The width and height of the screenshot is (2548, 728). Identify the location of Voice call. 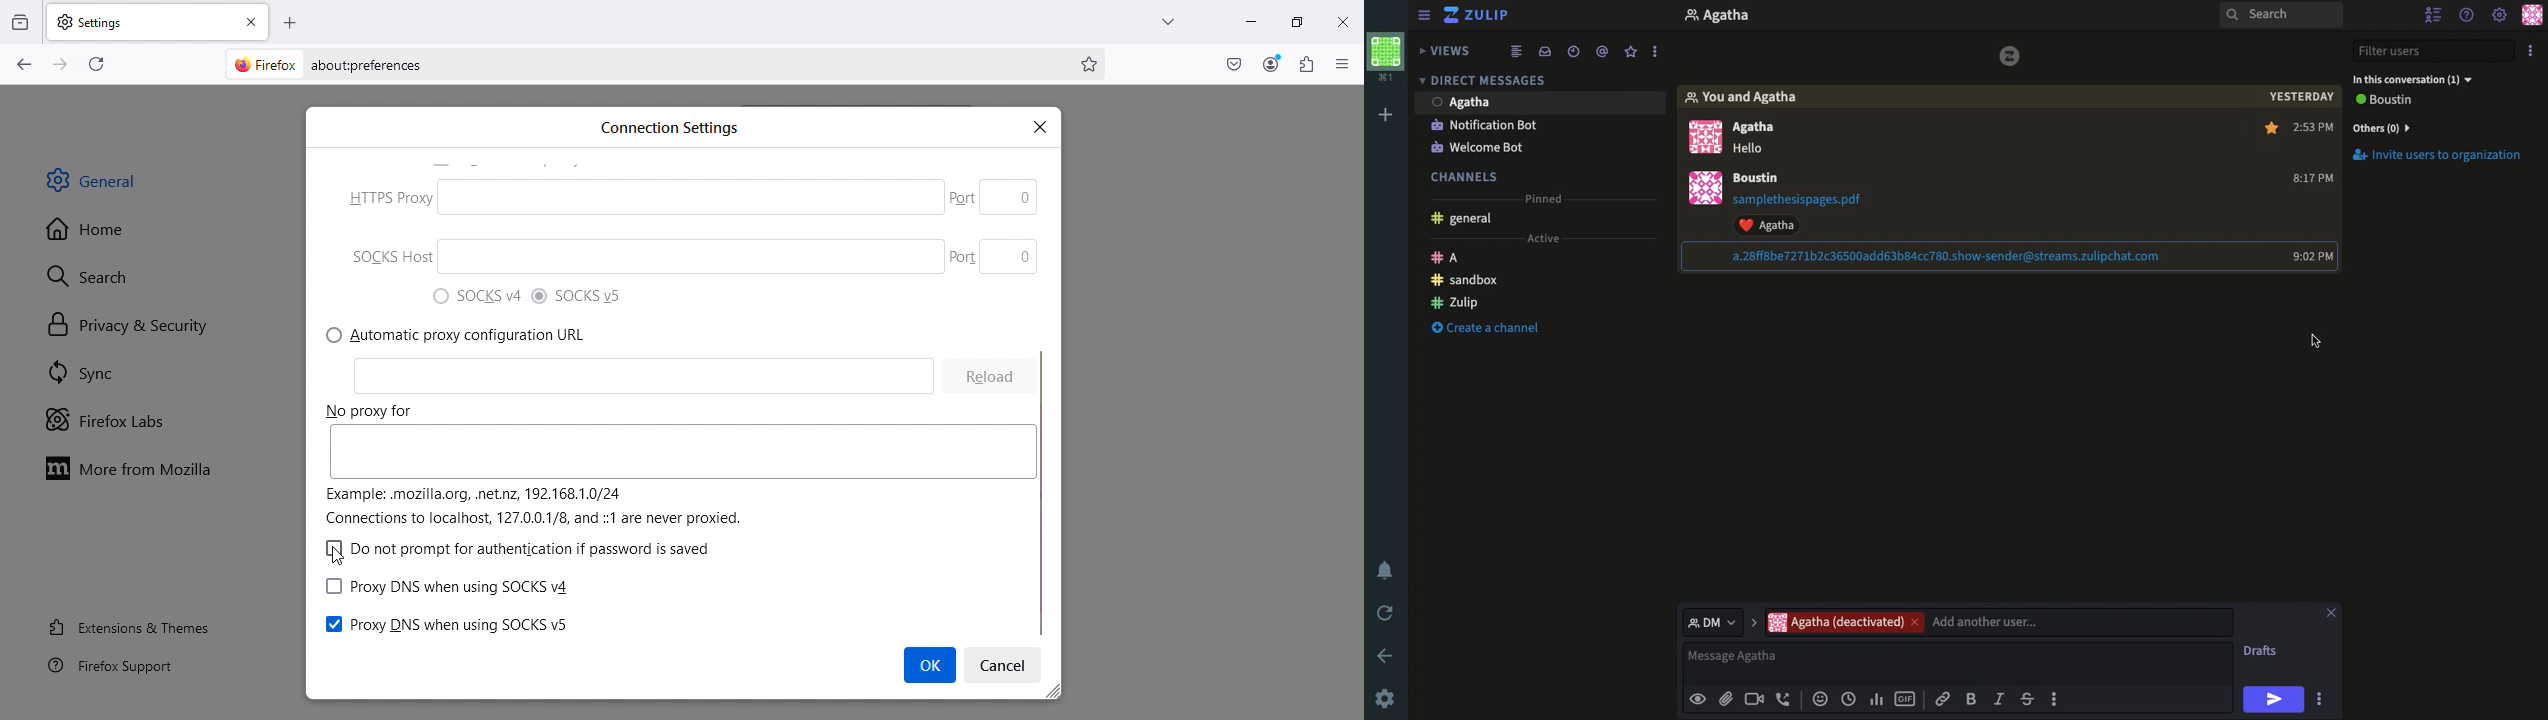
(1784, 699).